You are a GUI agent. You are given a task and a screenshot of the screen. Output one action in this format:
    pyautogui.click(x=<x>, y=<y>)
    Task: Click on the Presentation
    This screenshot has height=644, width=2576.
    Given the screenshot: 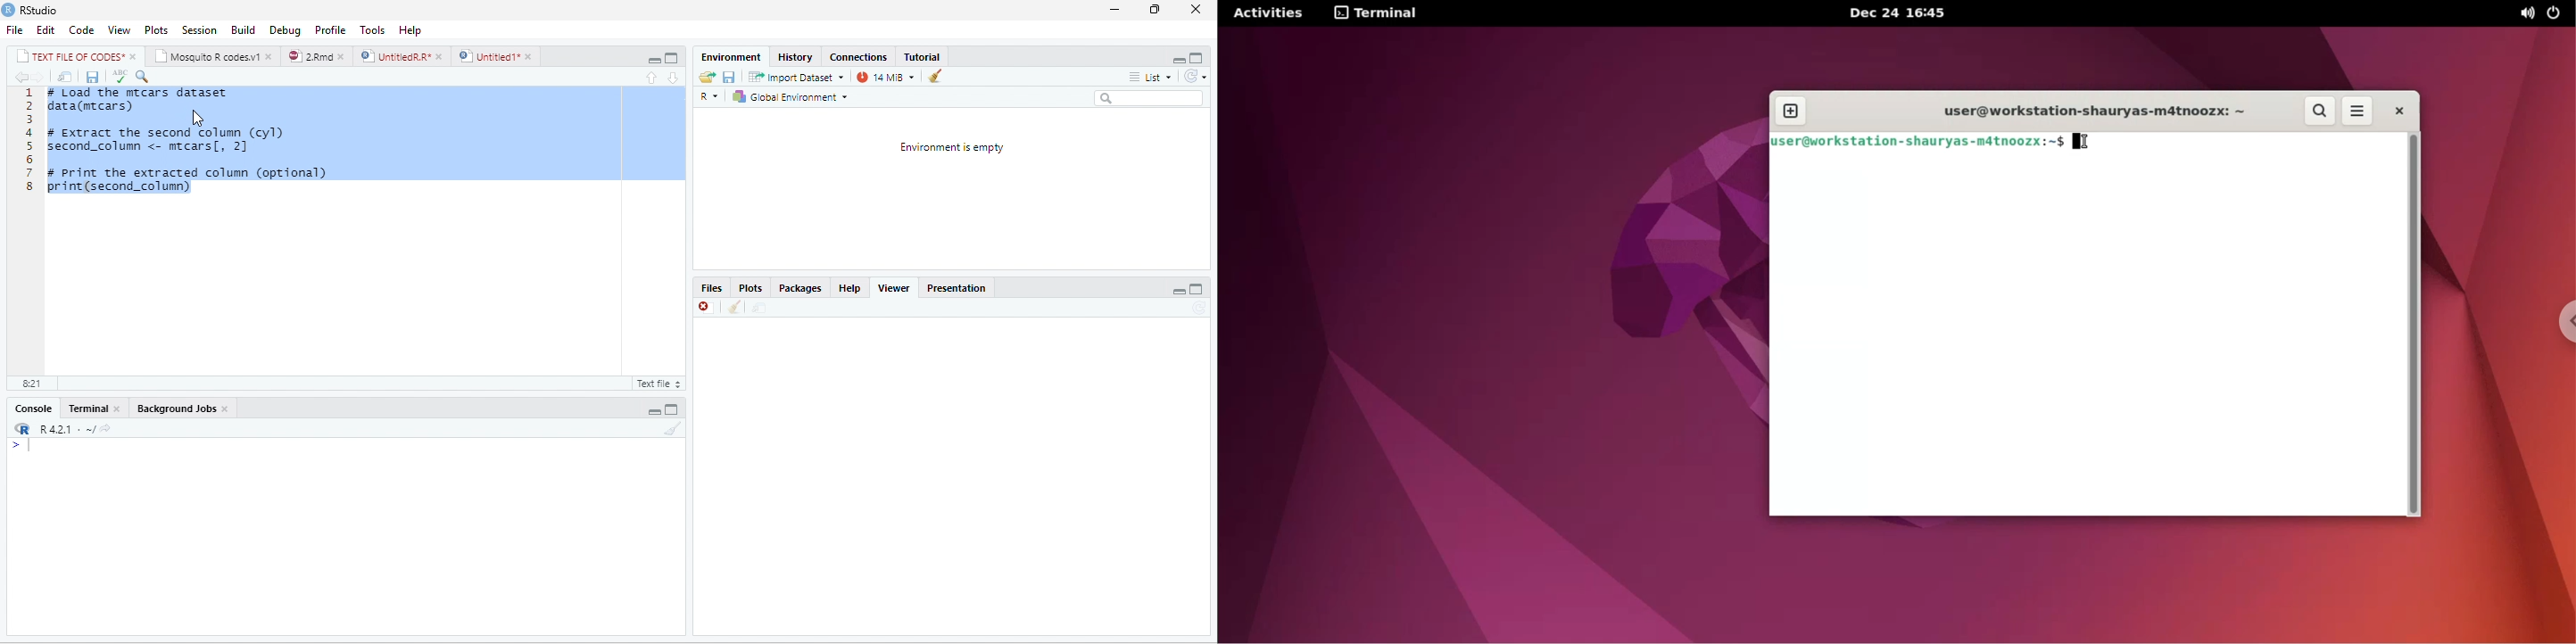 What is the action you would take?
    pyautogui.click(x=961, y=288)
    